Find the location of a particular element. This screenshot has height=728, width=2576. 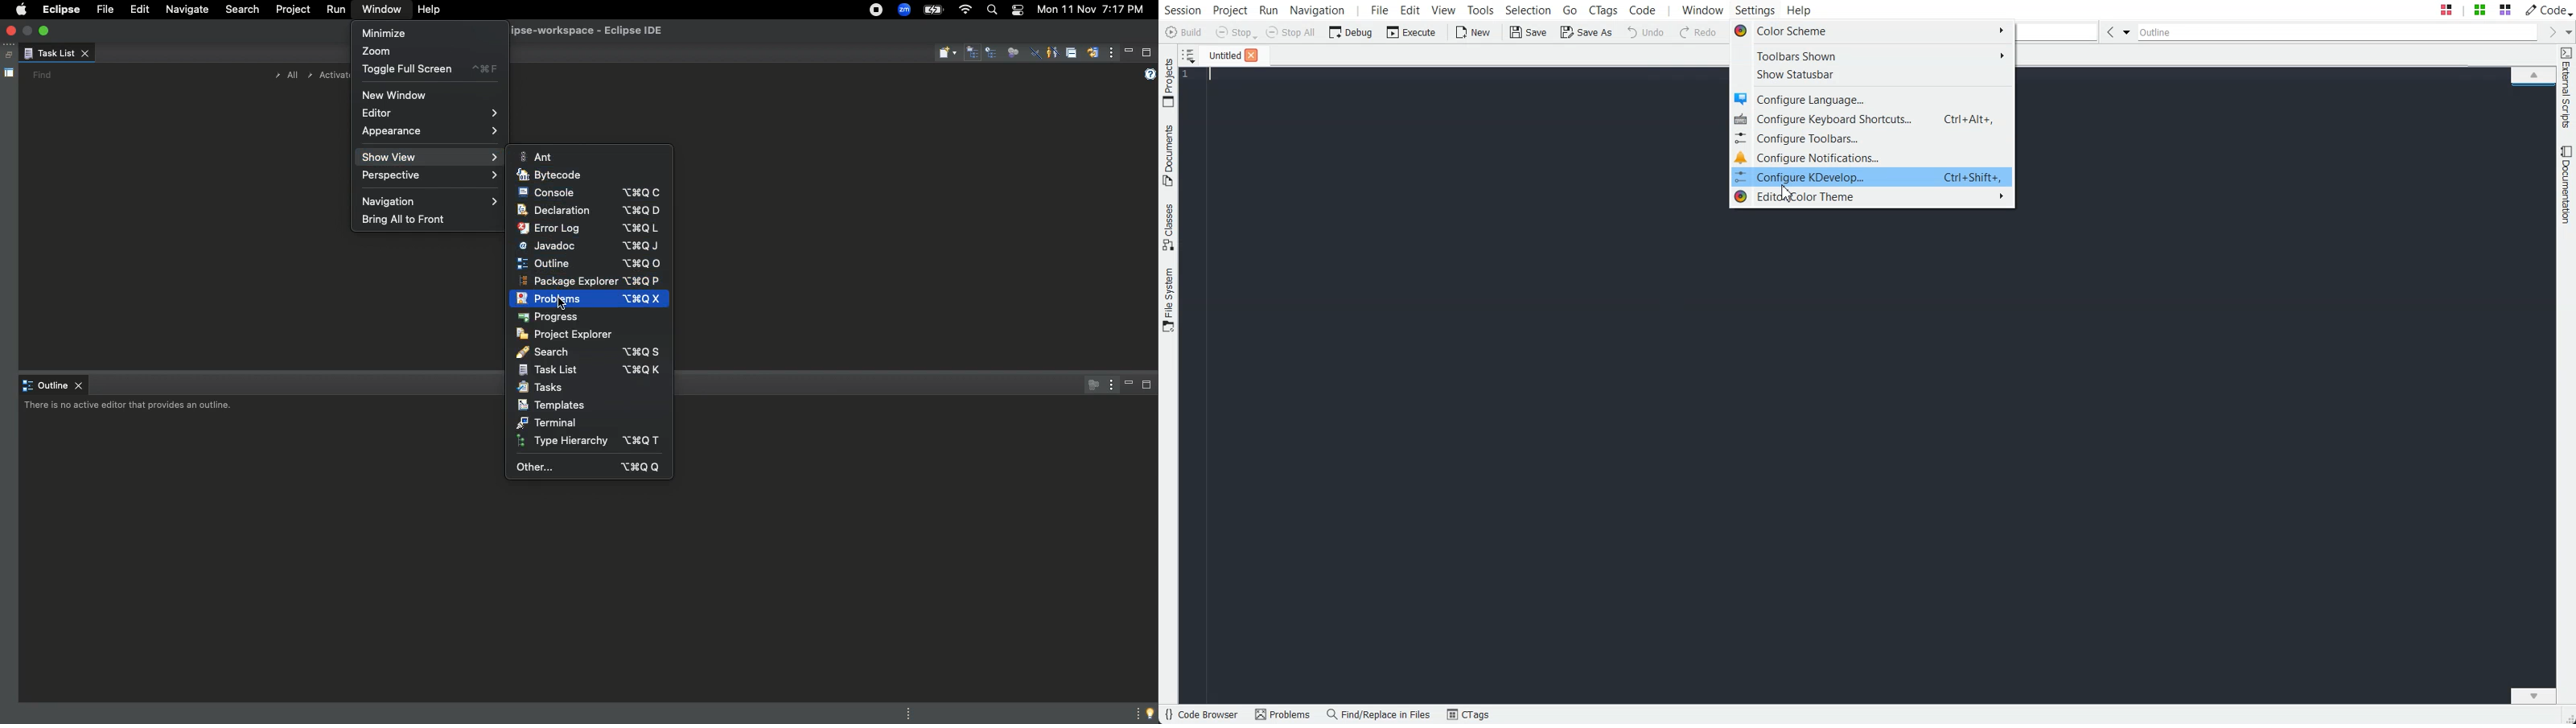

Bring all to front is located at coordinates (406, 220).